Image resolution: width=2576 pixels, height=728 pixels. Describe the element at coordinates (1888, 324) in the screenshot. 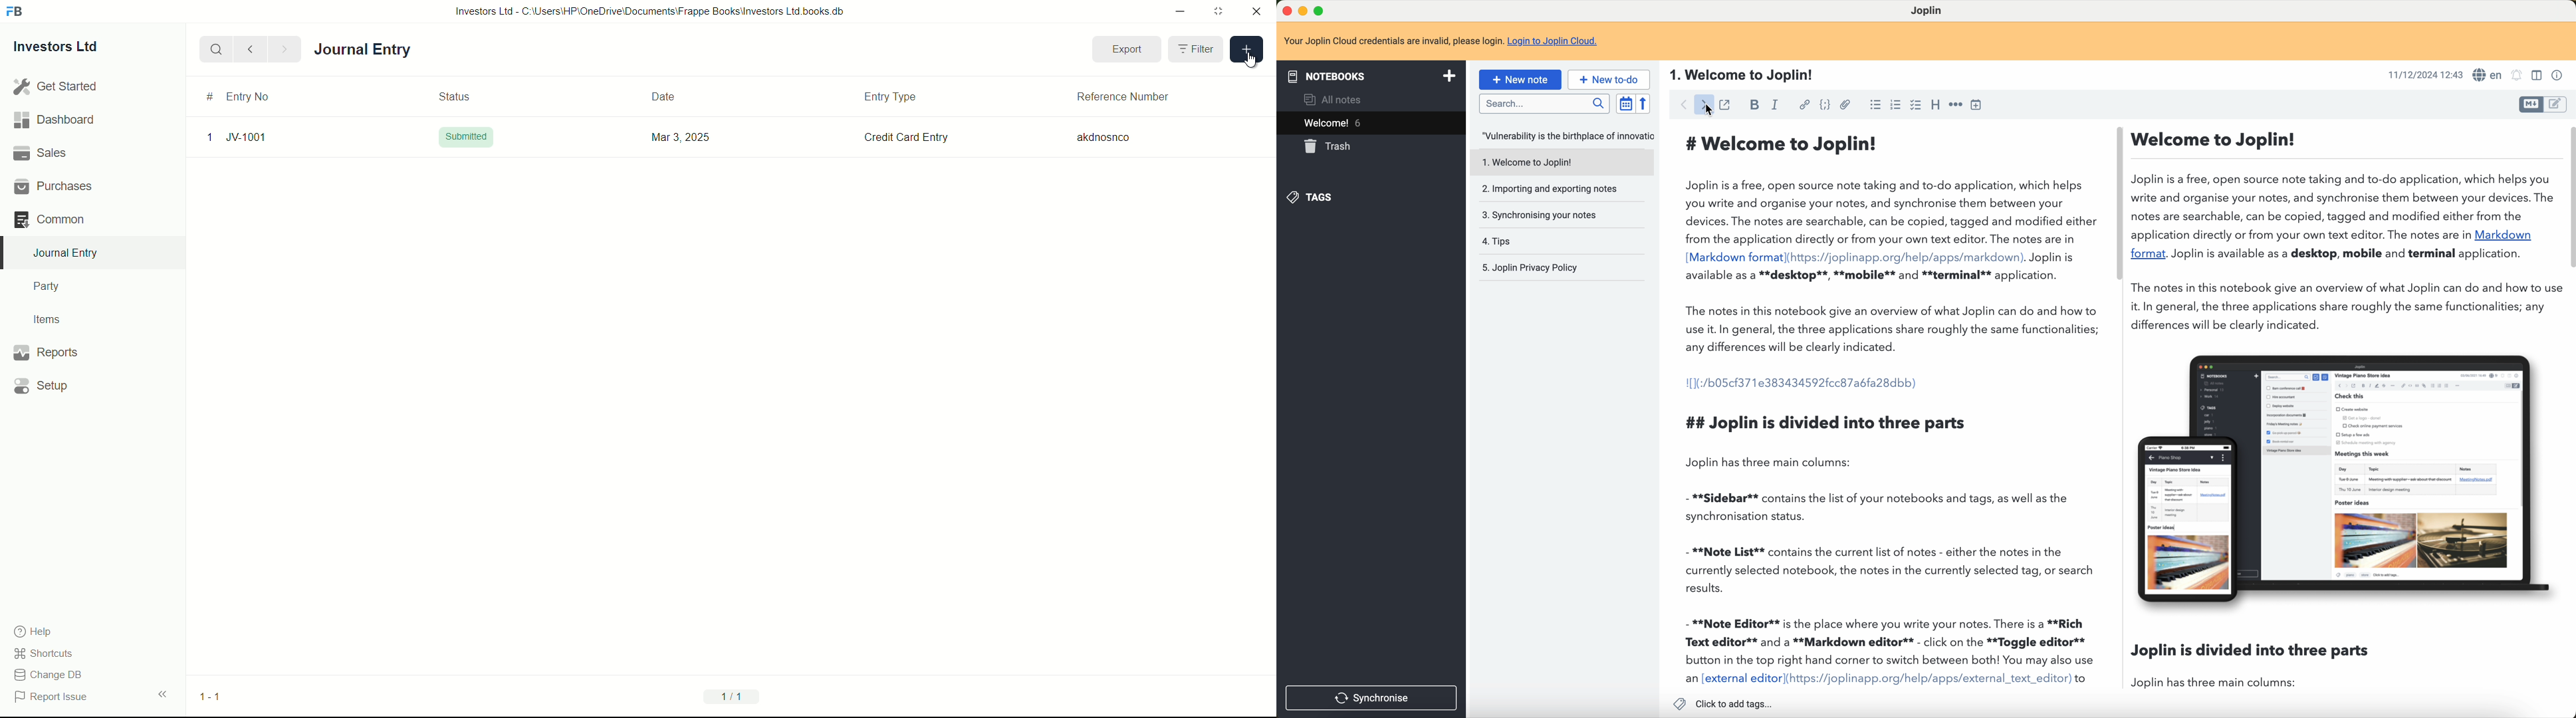

I see `The notes in this notebook give an overview of what Joplin can do and how to
use it. In general, the three applications share roughly the same functionalities;
any differences will be clearly indicated.` at that location.